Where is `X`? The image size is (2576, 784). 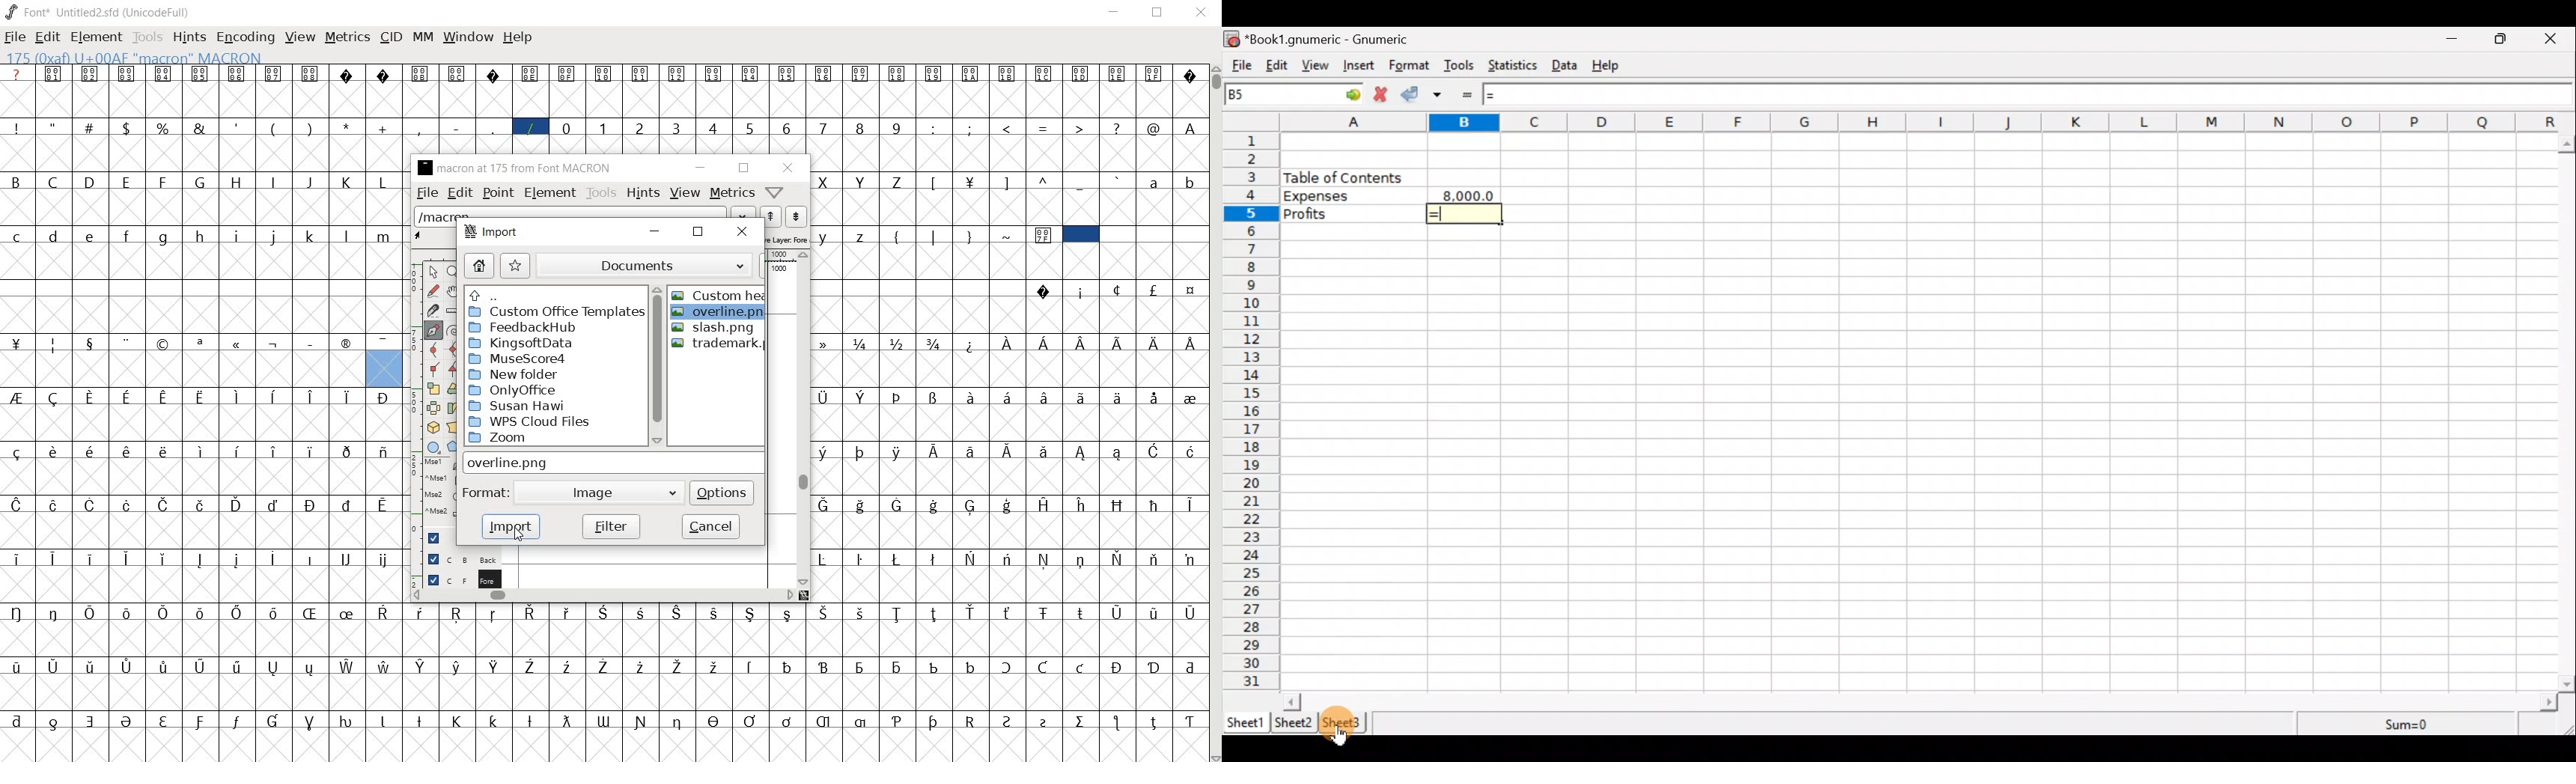
X is located at coordinates (825, 182).